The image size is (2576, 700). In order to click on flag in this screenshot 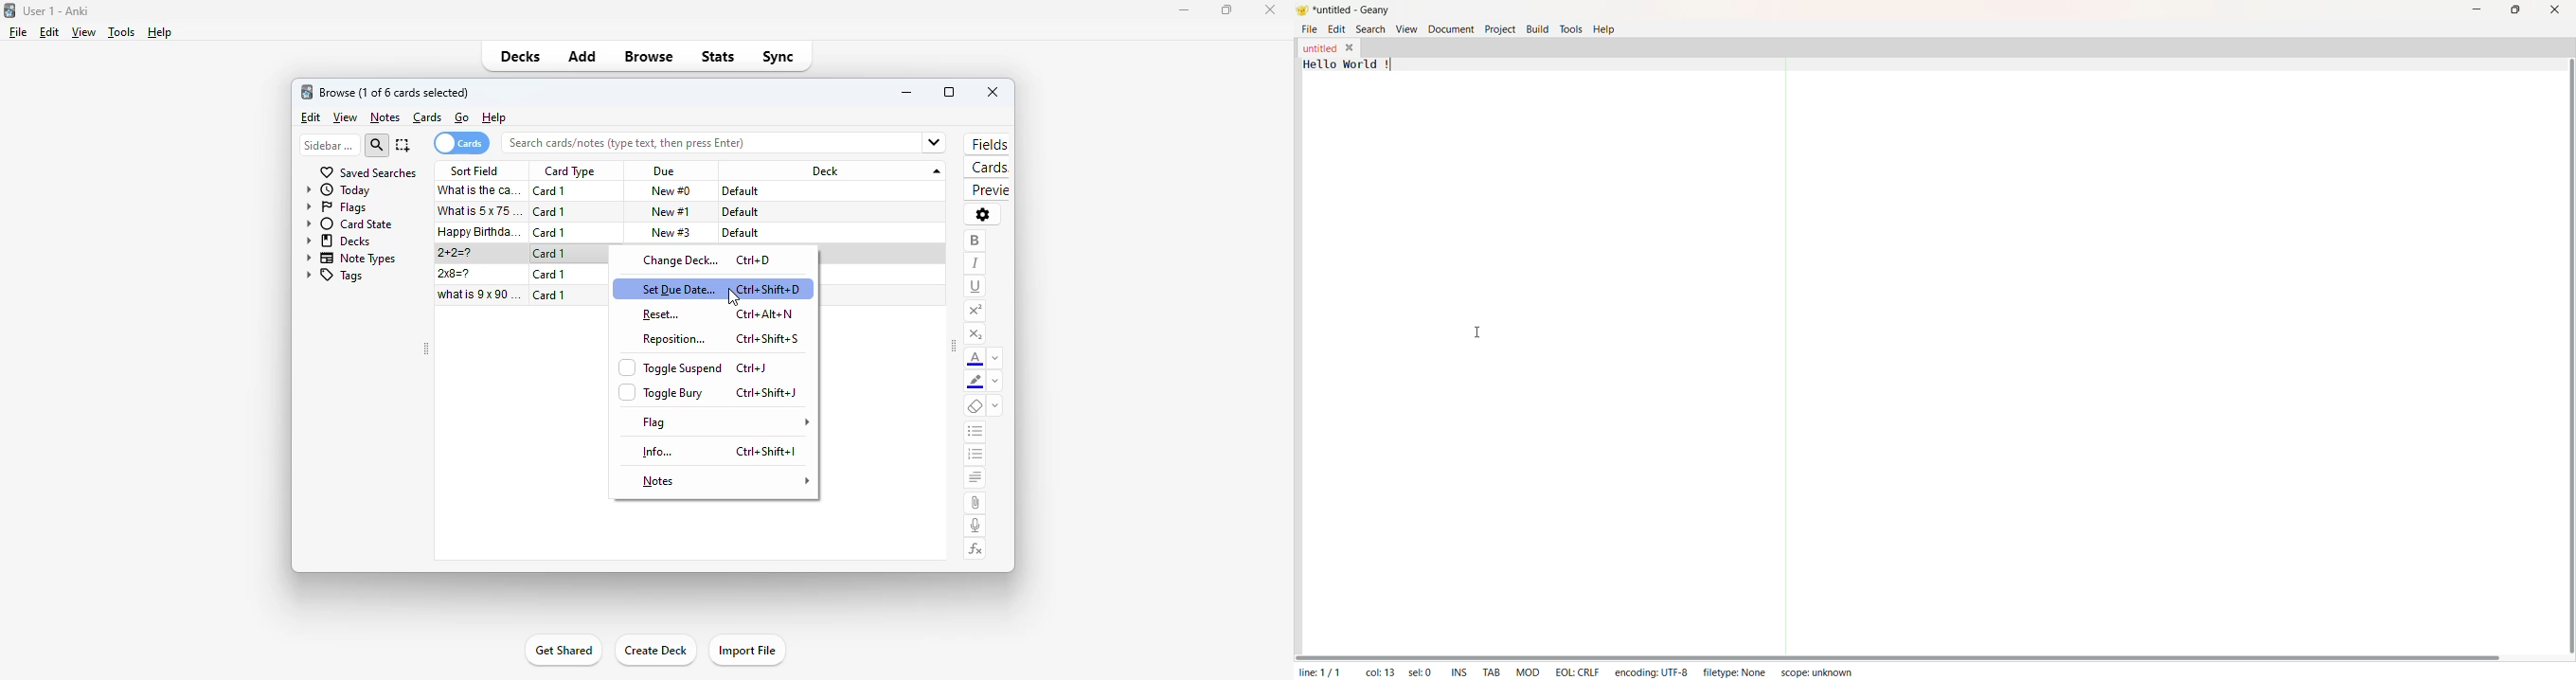, I will do `click(724, 422)`.